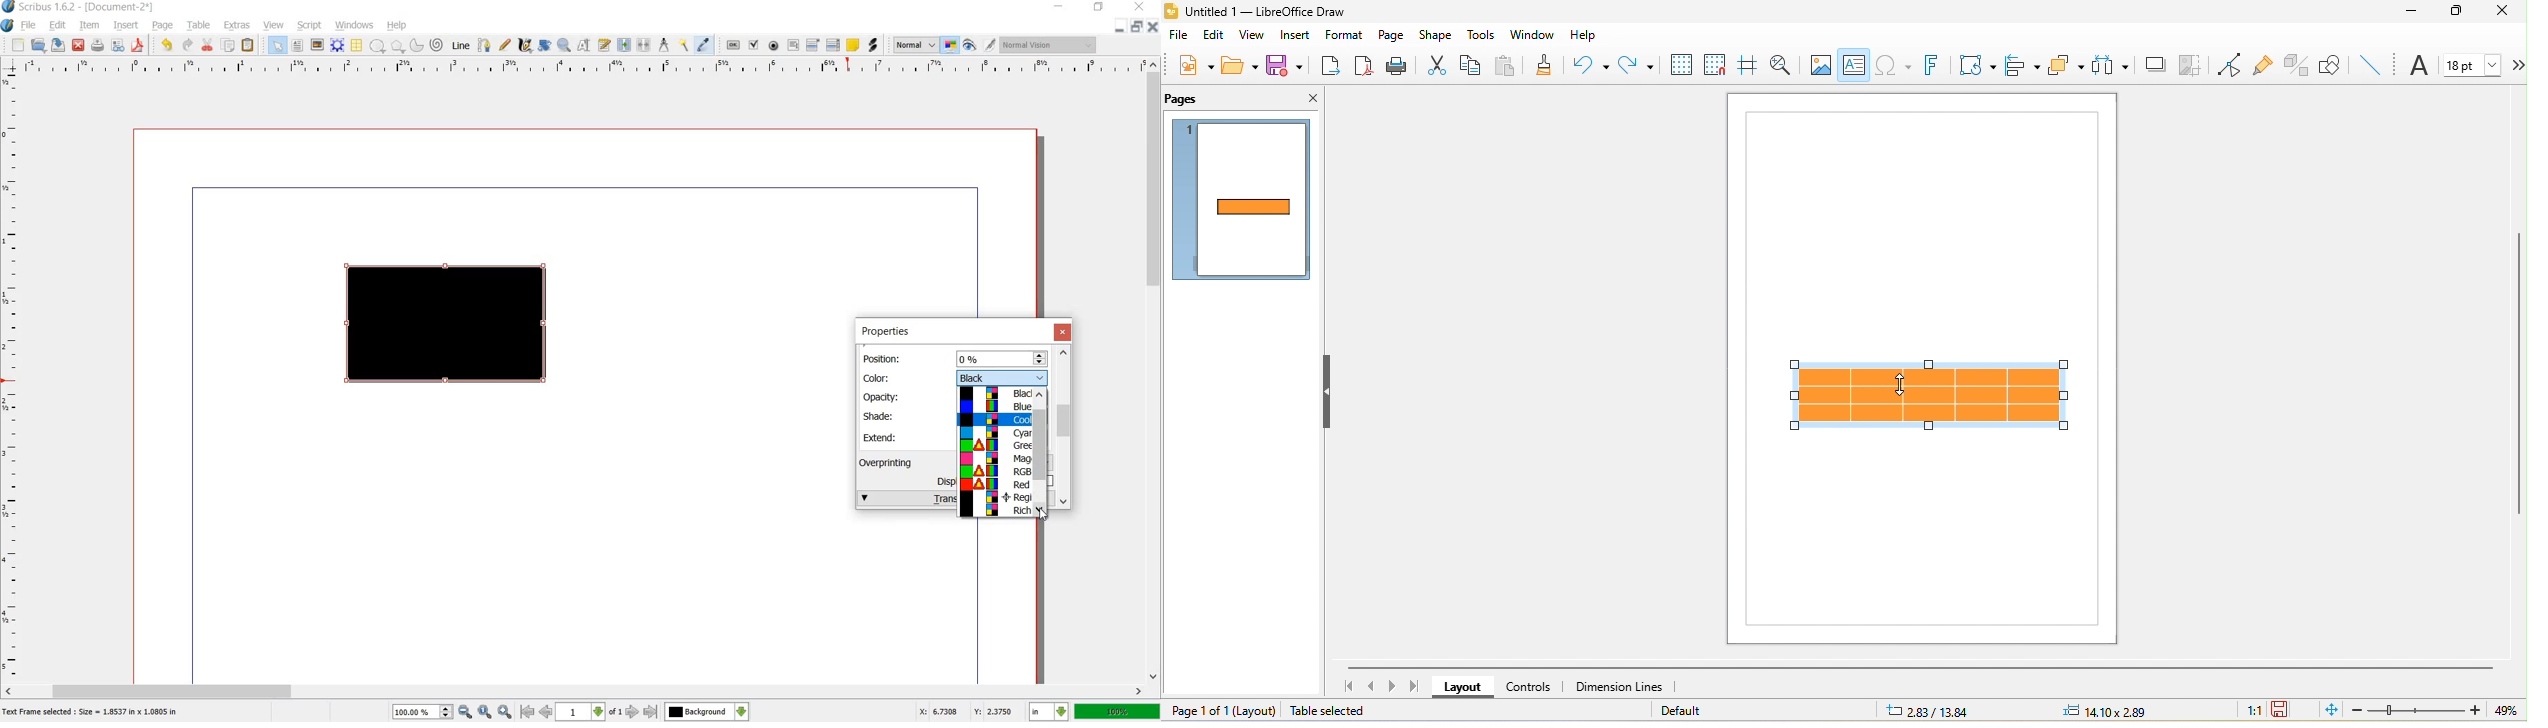  Describe the element at coordinates (1679, 64) in the screenshot. I see `display to grids` at that location.